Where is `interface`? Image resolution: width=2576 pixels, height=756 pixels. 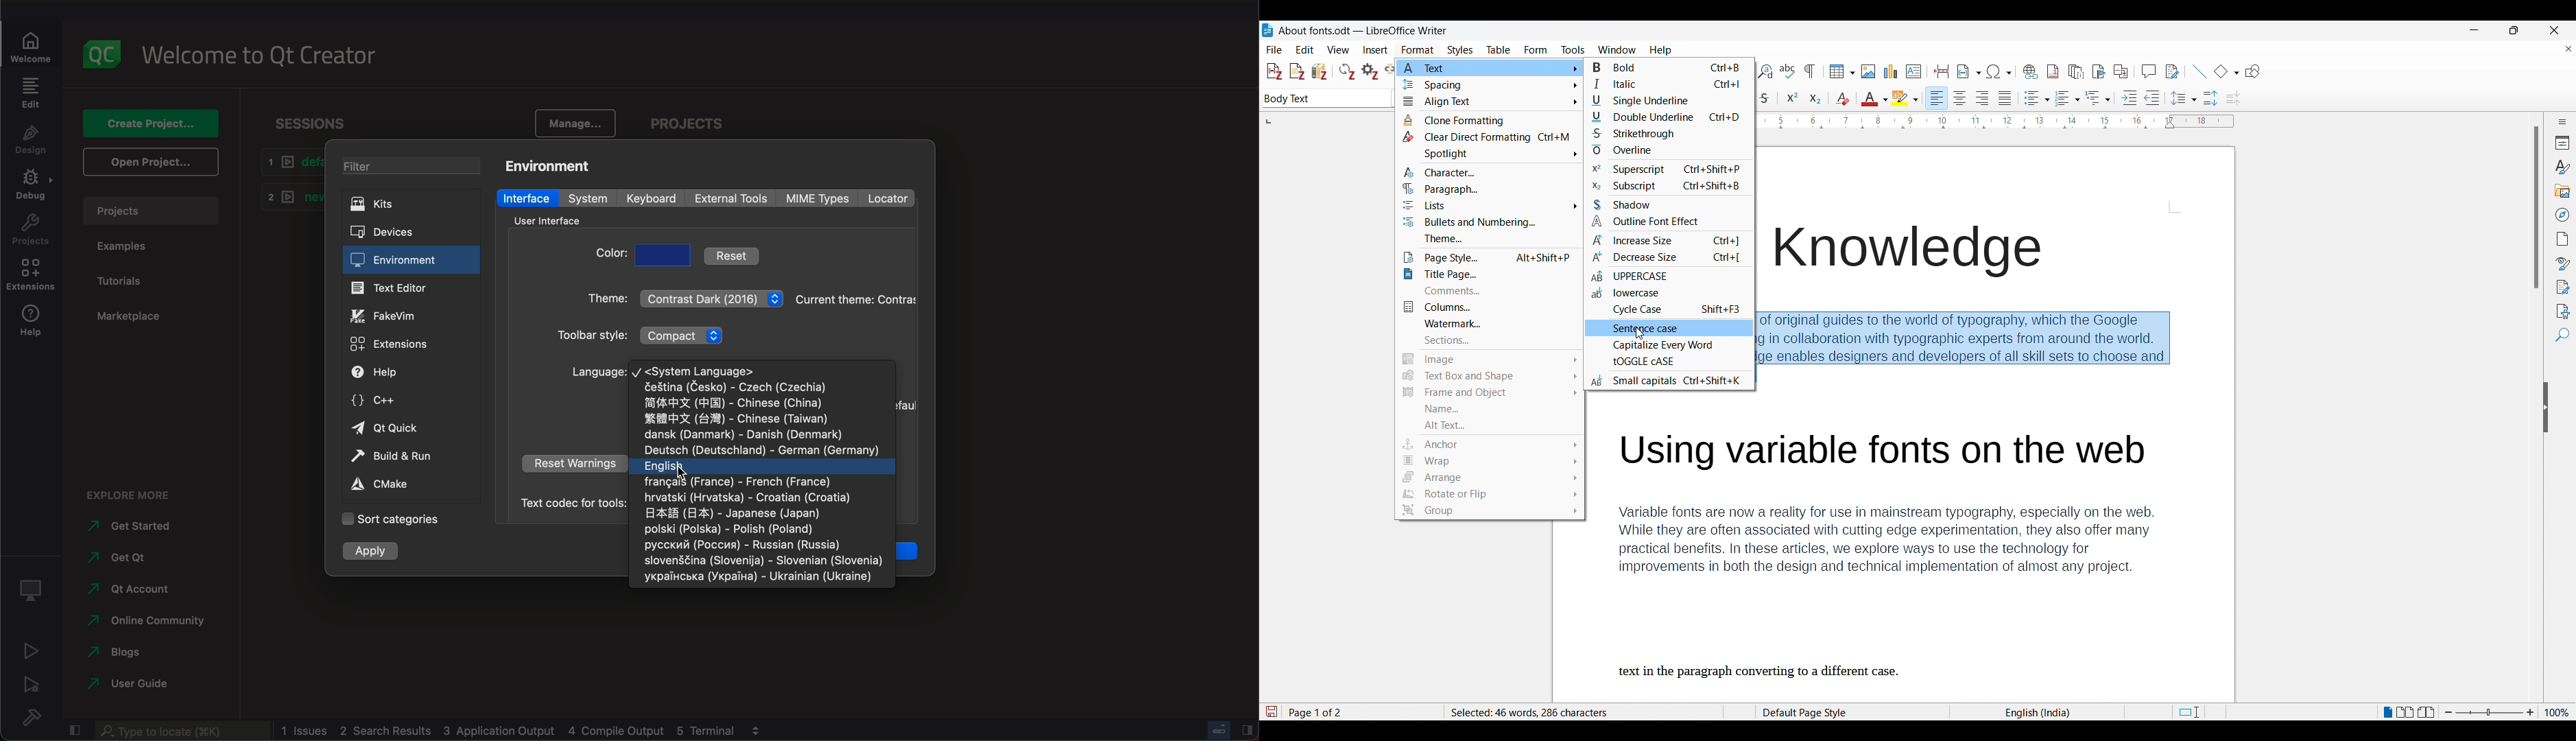
interface is located at coordinates (551, 219).